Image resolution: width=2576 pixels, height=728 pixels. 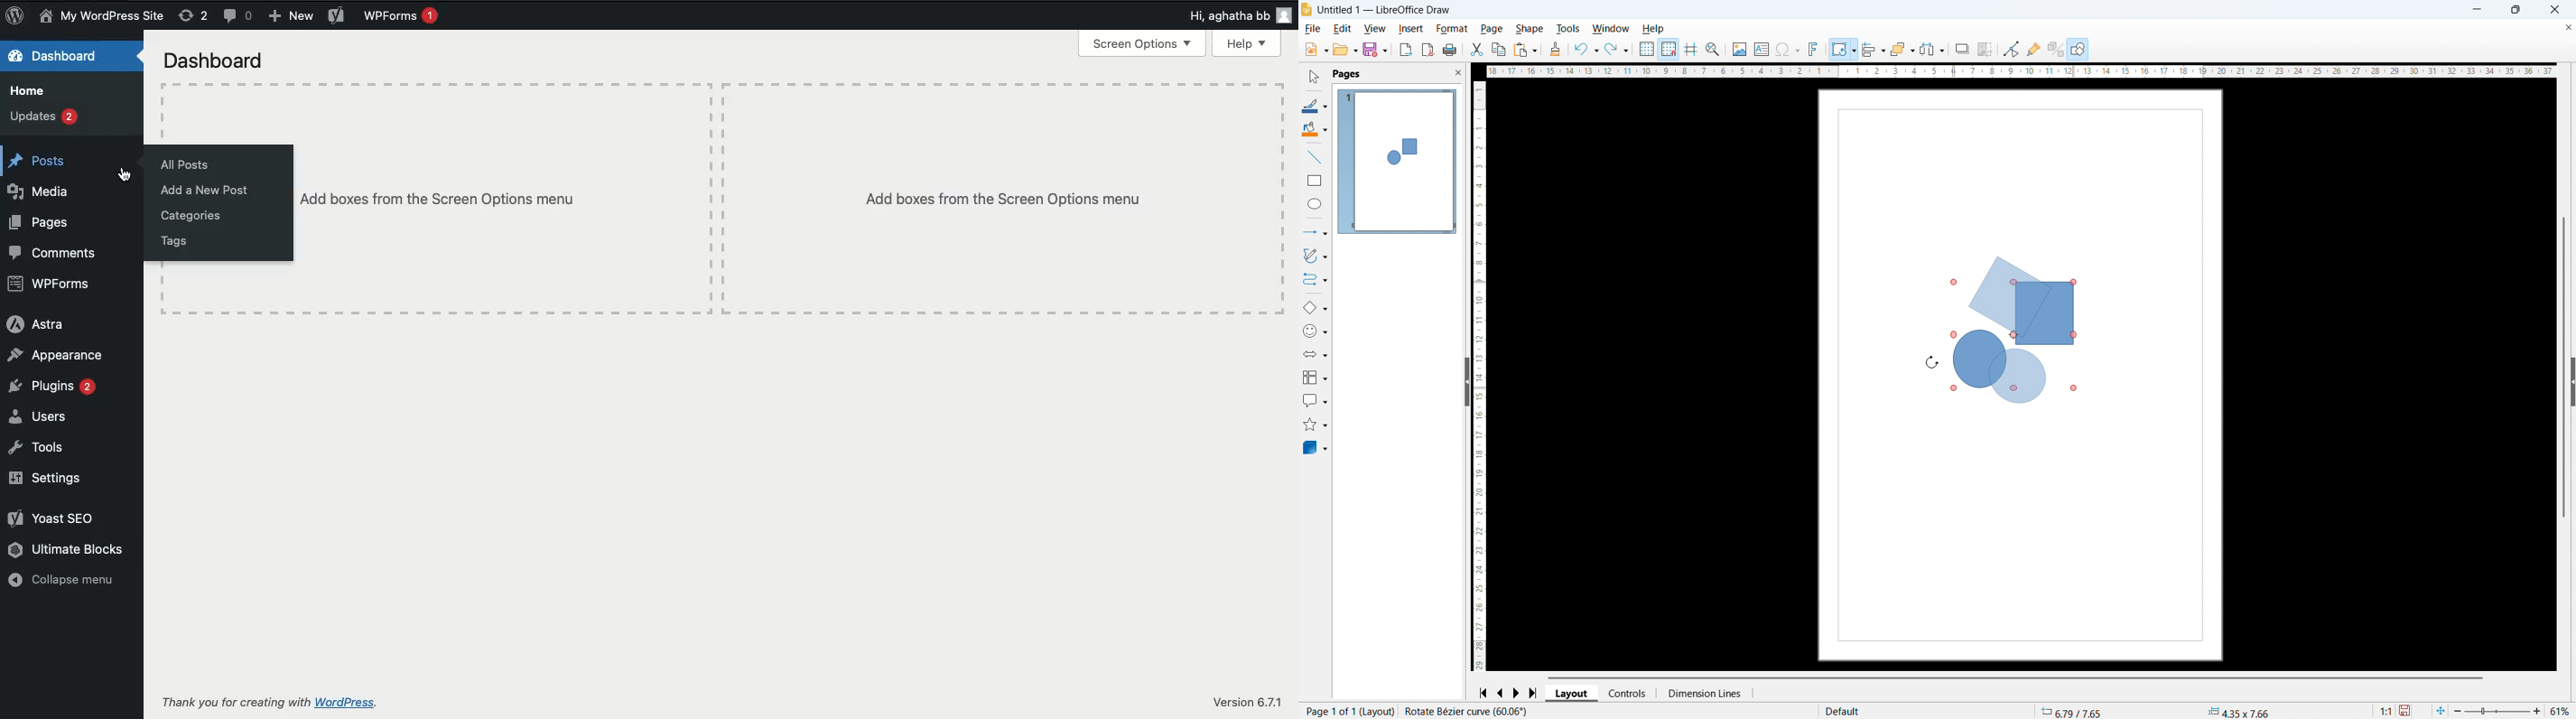 What do you see at coordinates (1478, 377) in the screenshot?
I see `Vertical ruler ` at bounding box center [1478, 377].